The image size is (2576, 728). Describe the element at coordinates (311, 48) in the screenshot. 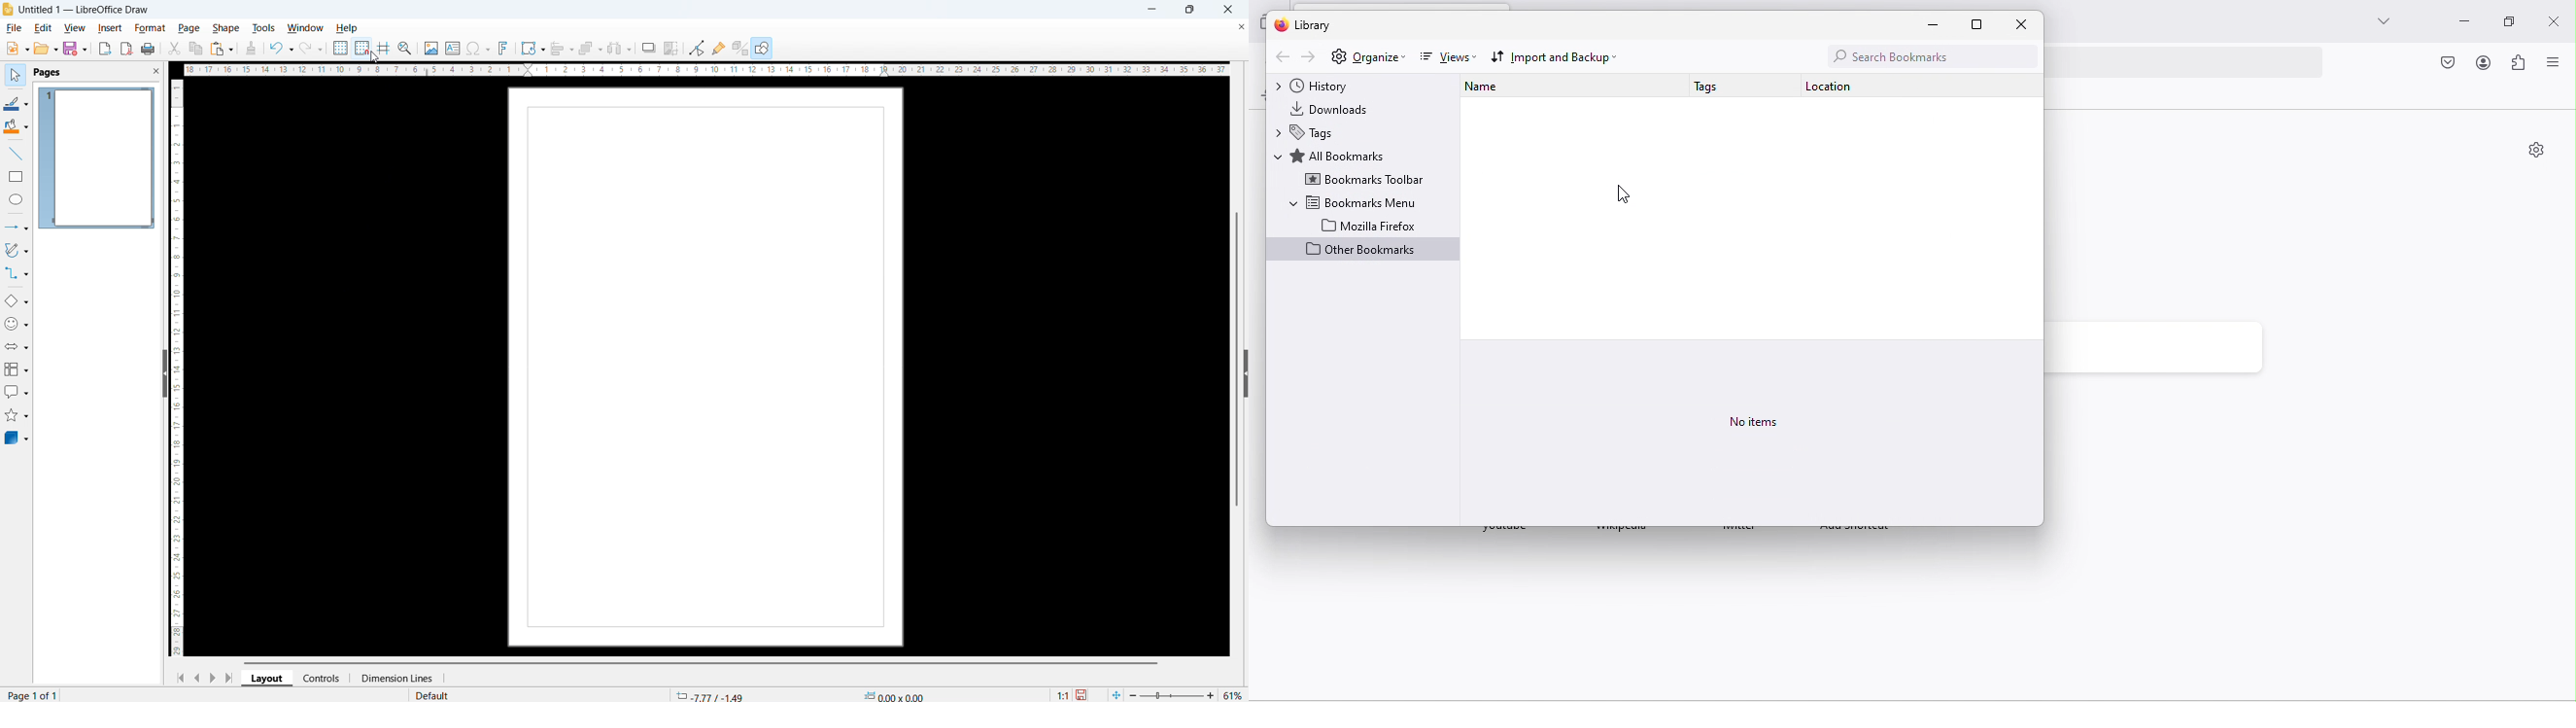

I see `redo ` at that location.